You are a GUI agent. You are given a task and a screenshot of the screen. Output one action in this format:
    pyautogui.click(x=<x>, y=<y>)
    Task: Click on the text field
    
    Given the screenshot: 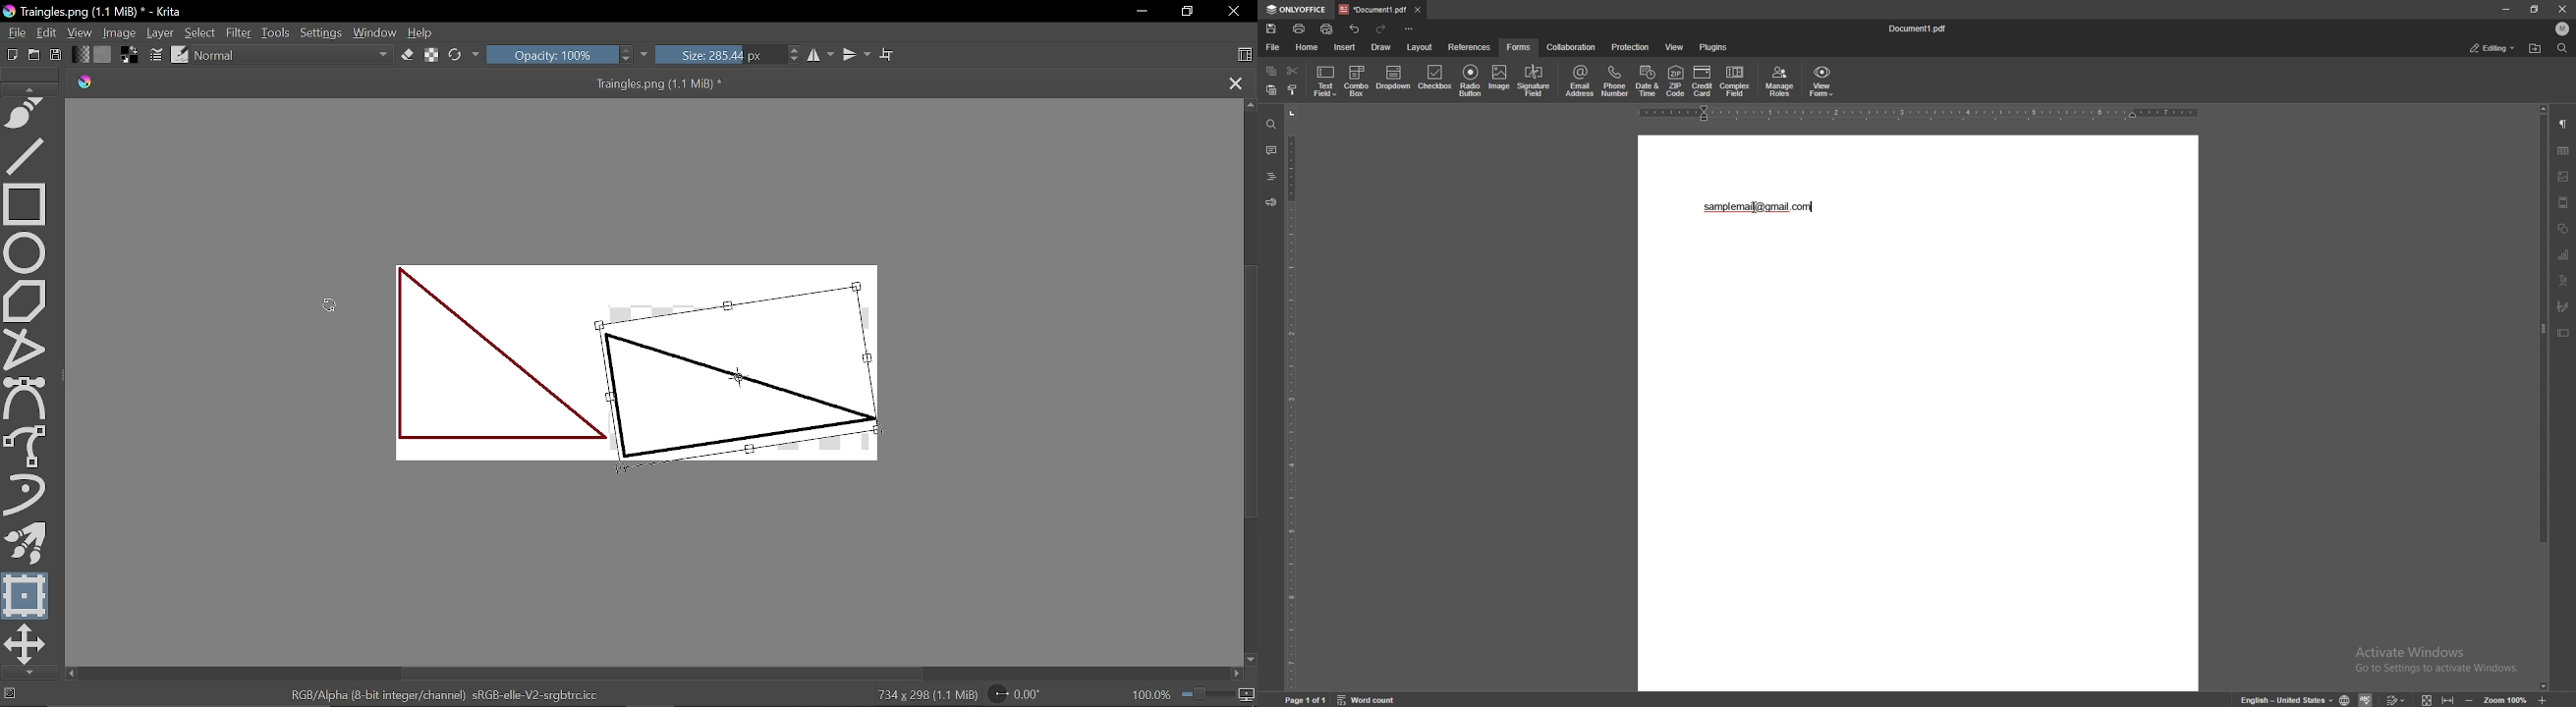 What is the action you would take?
    pyautogui.click(x=1326, y=80)
    